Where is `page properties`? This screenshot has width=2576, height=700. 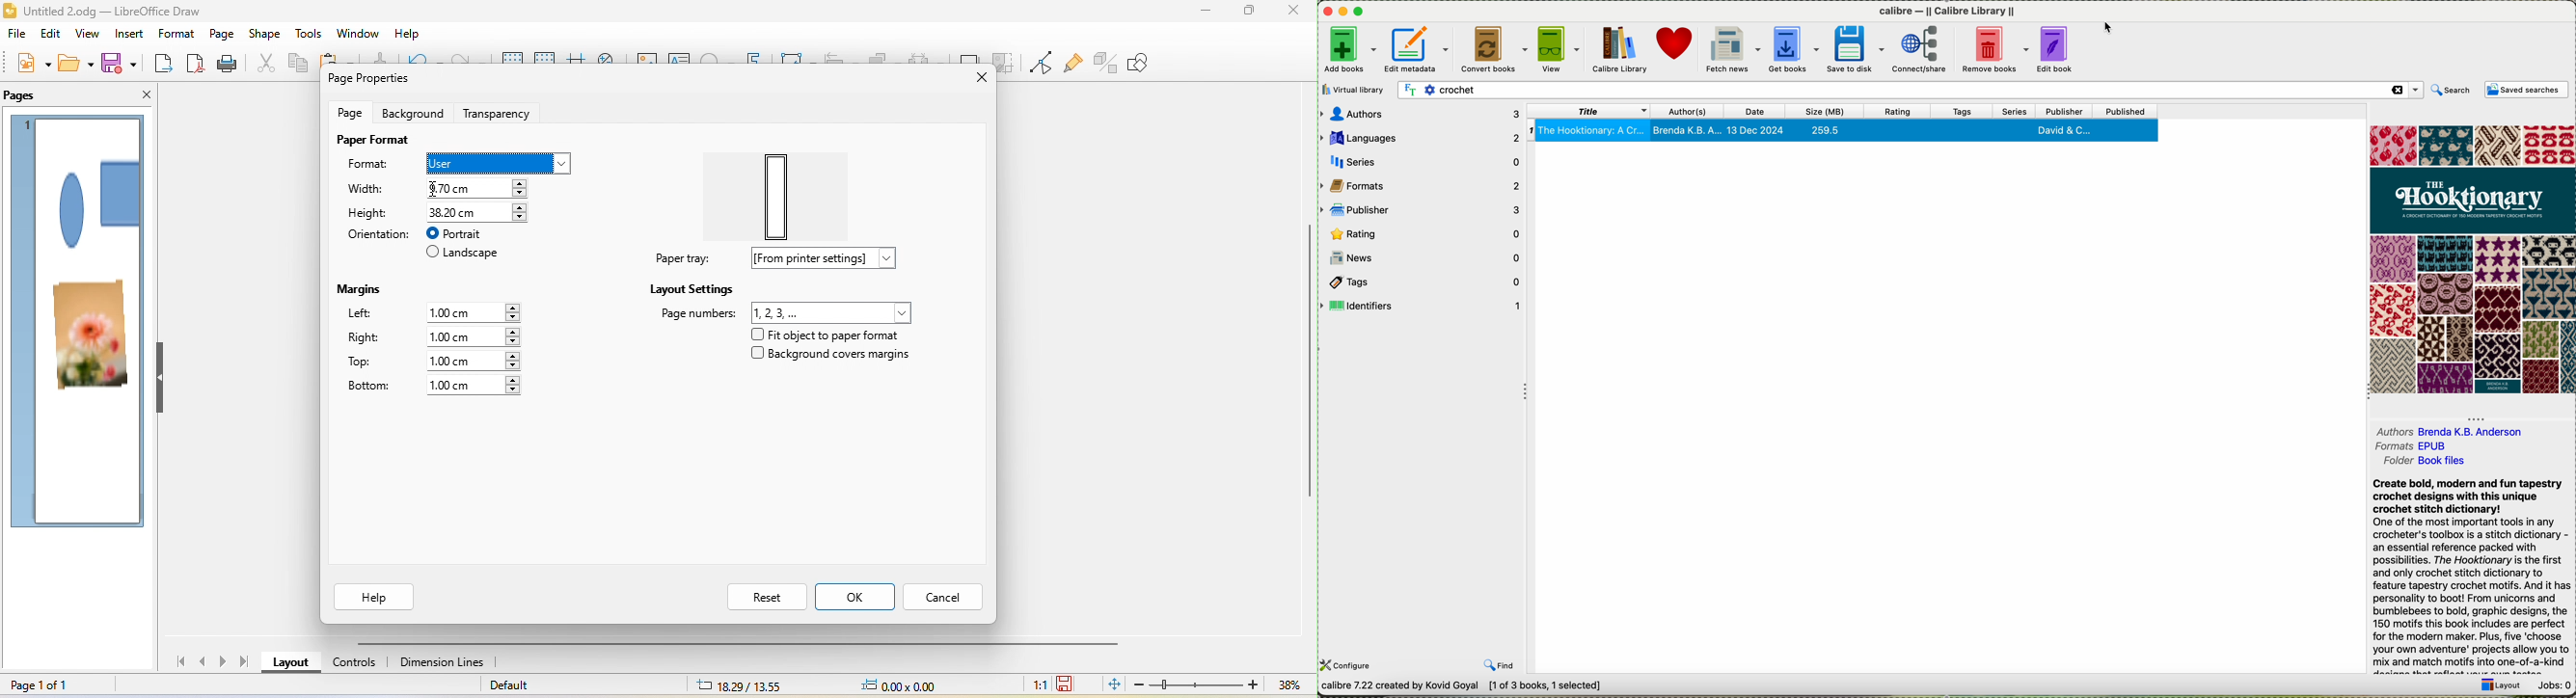
page properties is located at coordinates (394, 79).